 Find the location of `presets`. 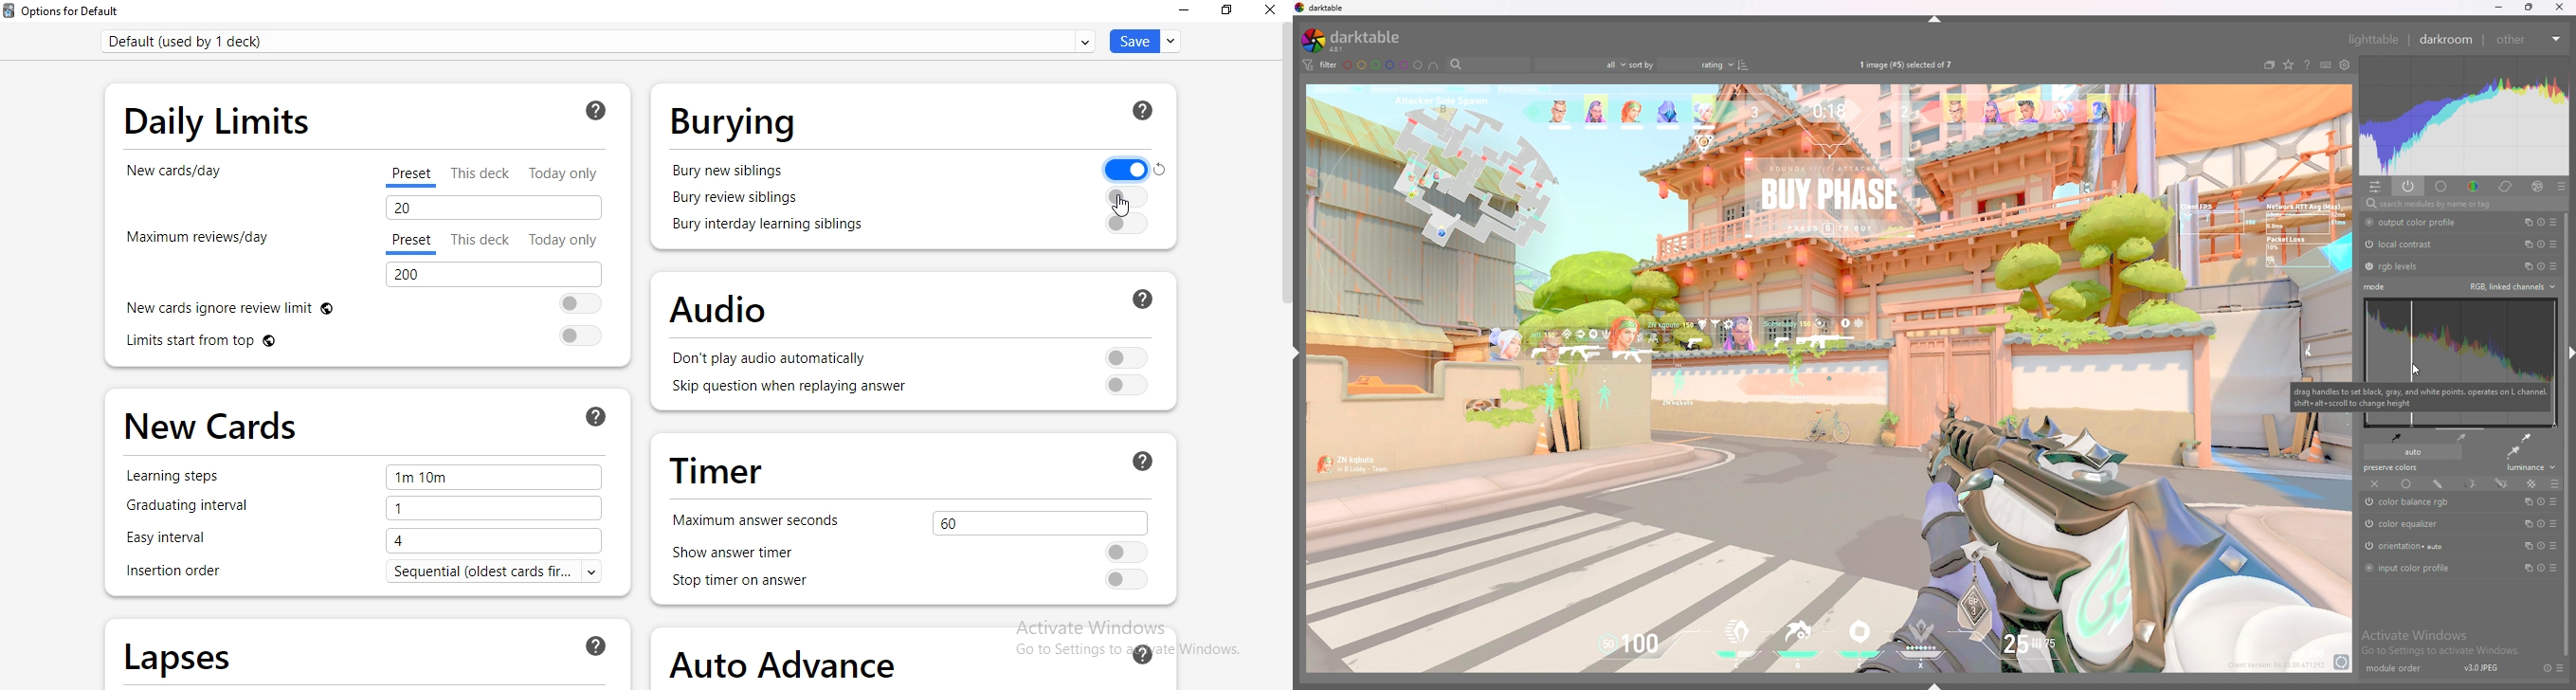

presets is located at coordinates (2554, 243).